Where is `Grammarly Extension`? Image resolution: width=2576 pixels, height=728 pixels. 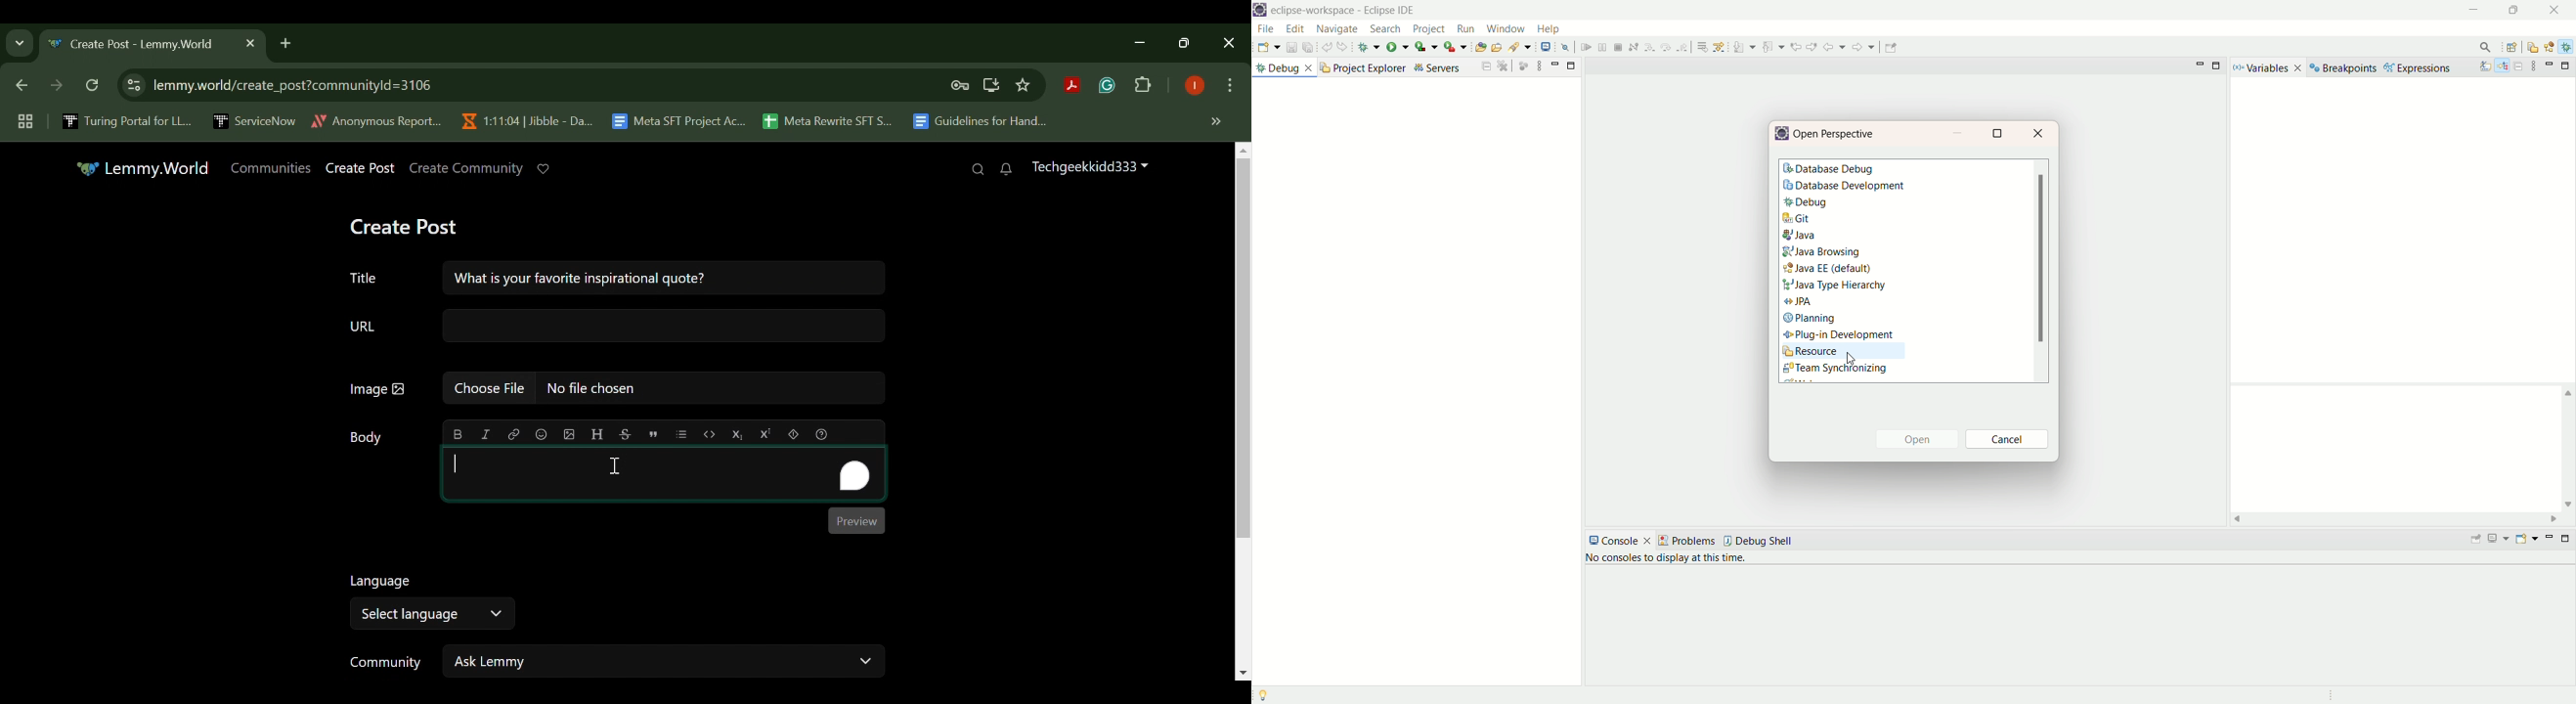
Grammarly Extension is located at coordinates (1105, 86).